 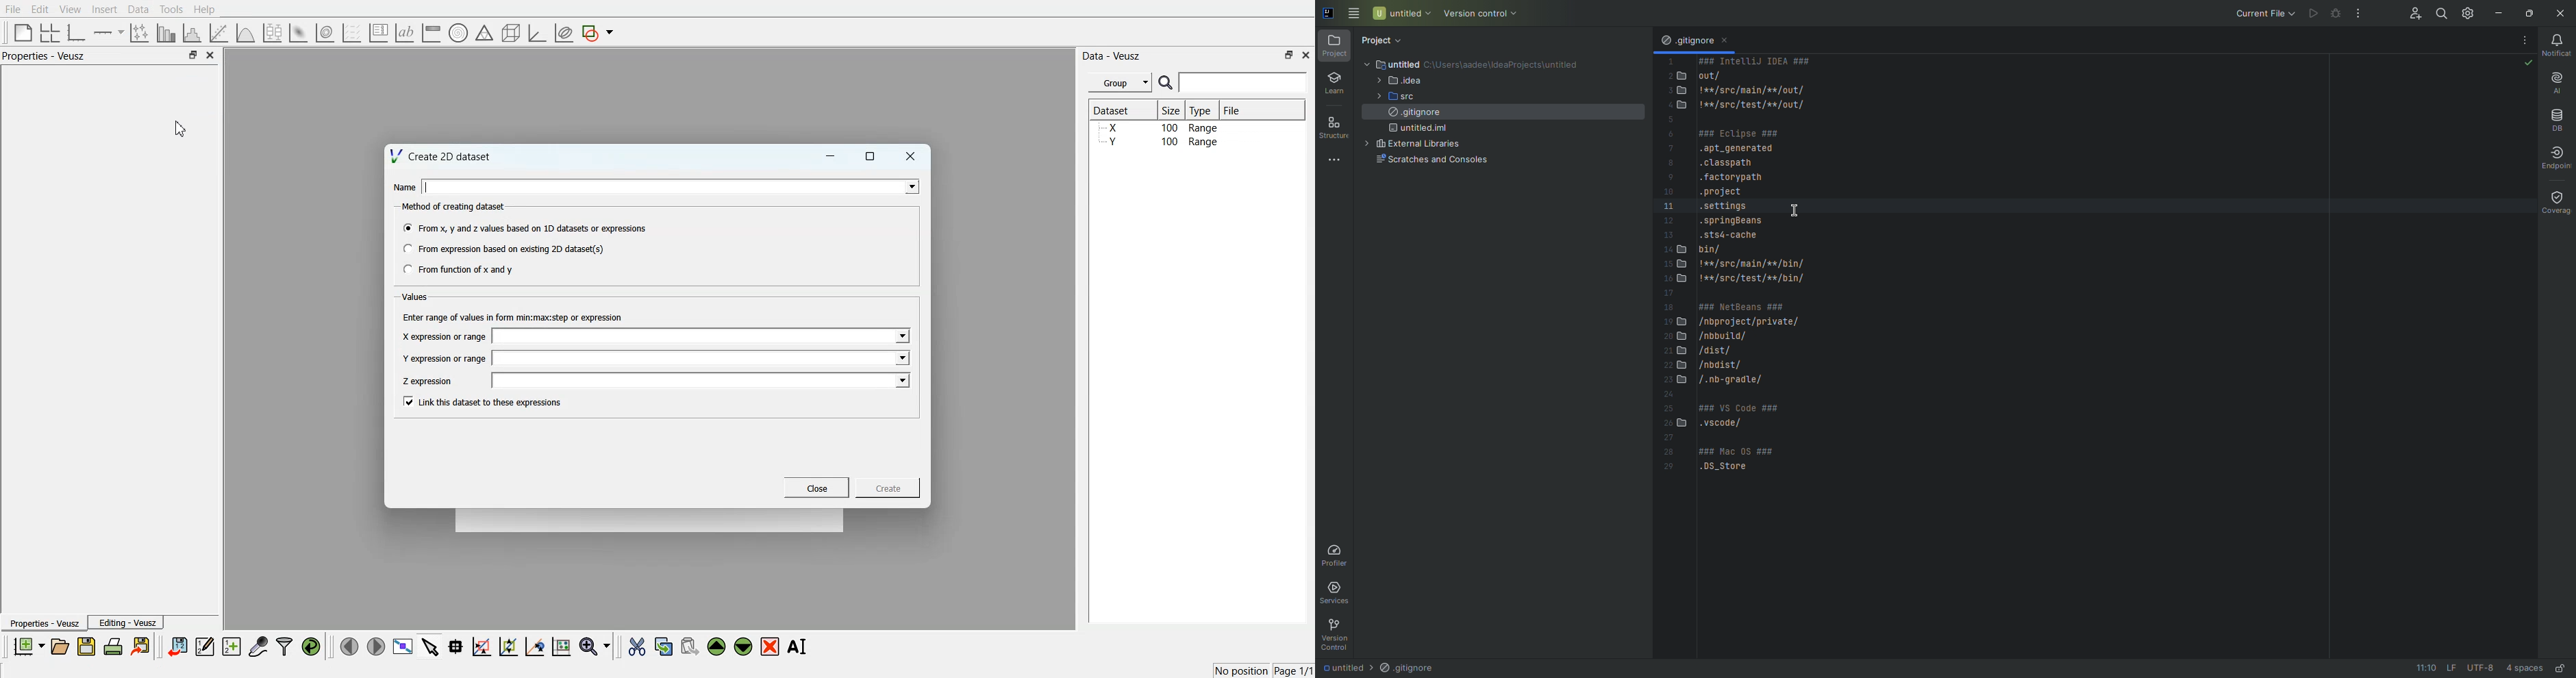 What do you see at coordinates (44, 55) in the screenshot?
I see `Properties - Veusz` at bounding box center [44, 55].